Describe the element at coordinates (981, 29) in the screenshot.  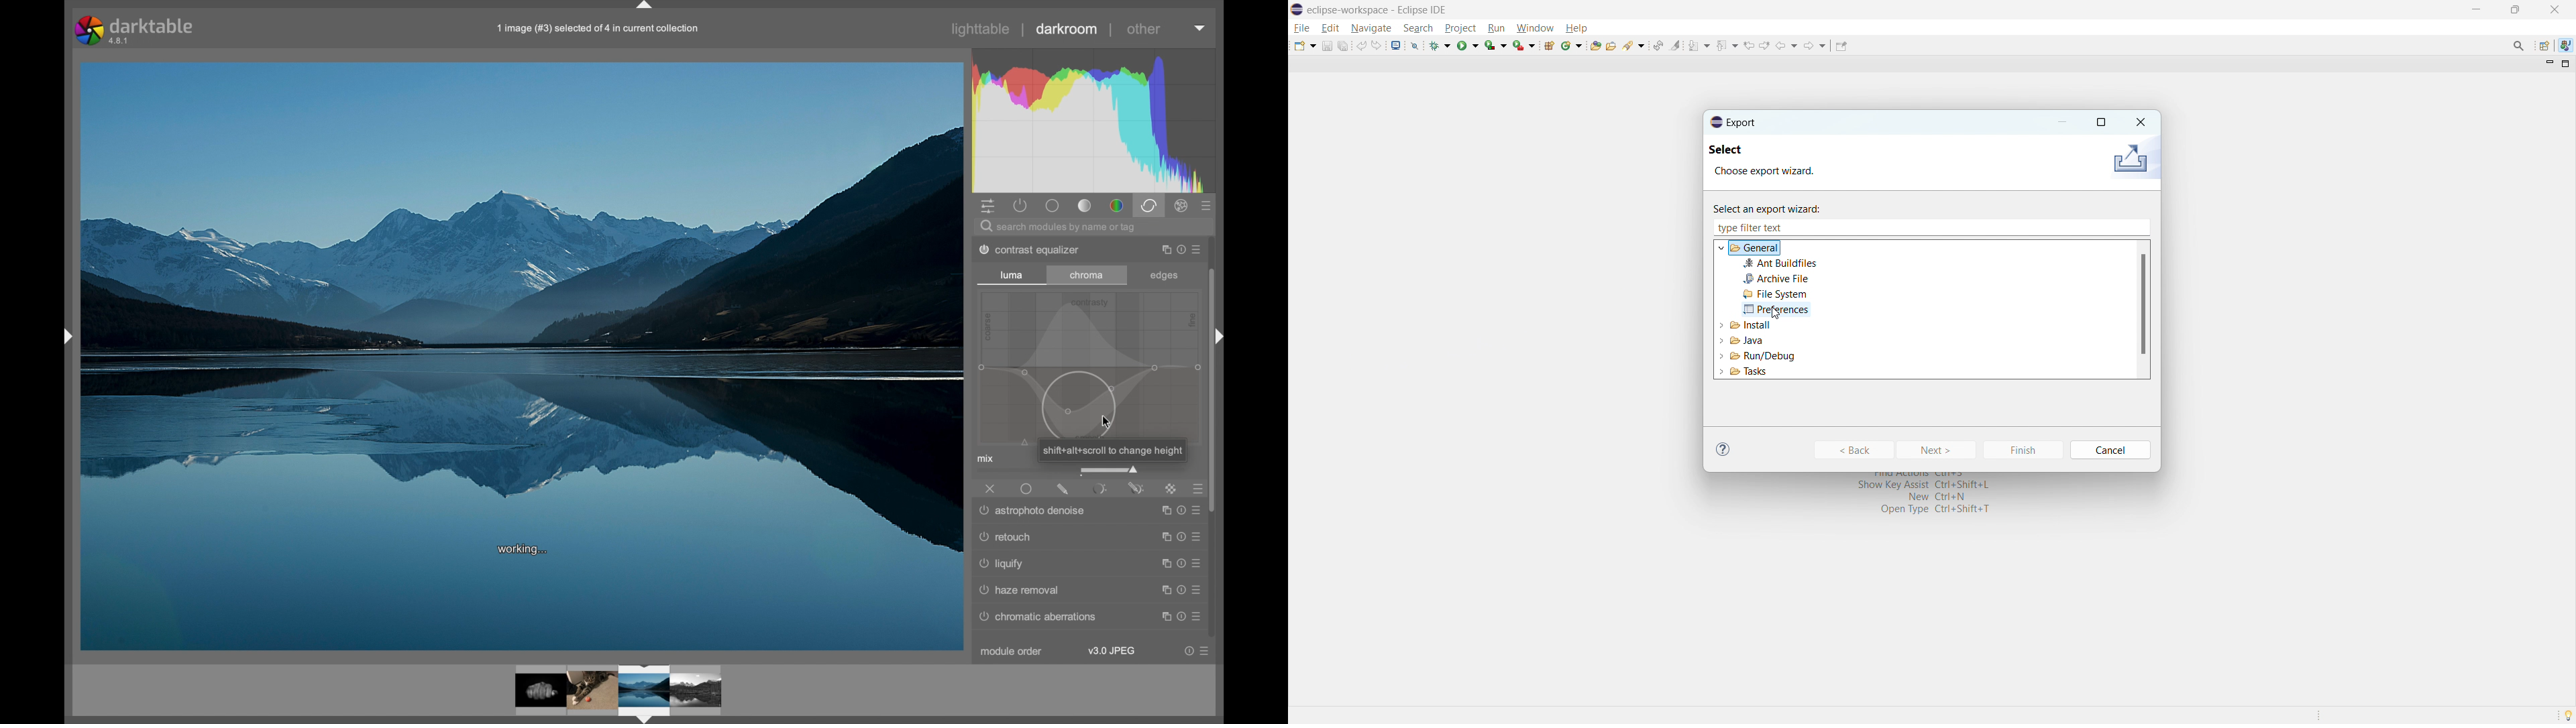
I see `lighttable` at that location.